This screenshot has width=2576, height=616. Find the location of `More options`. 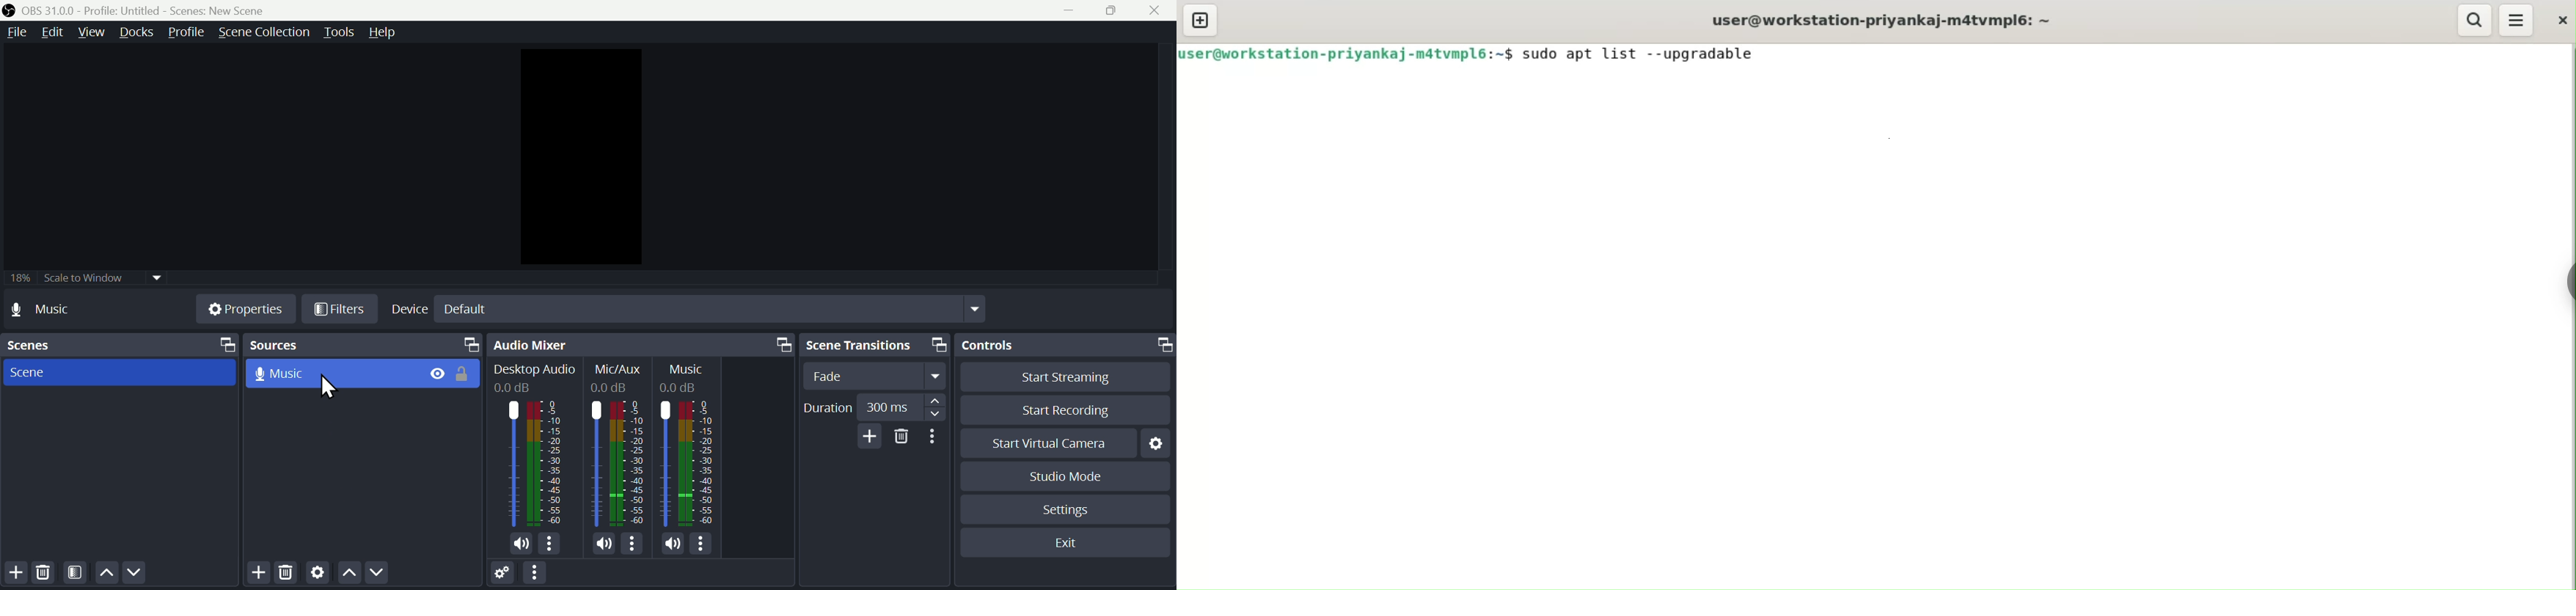

More options is located at coordinates (538, 573).